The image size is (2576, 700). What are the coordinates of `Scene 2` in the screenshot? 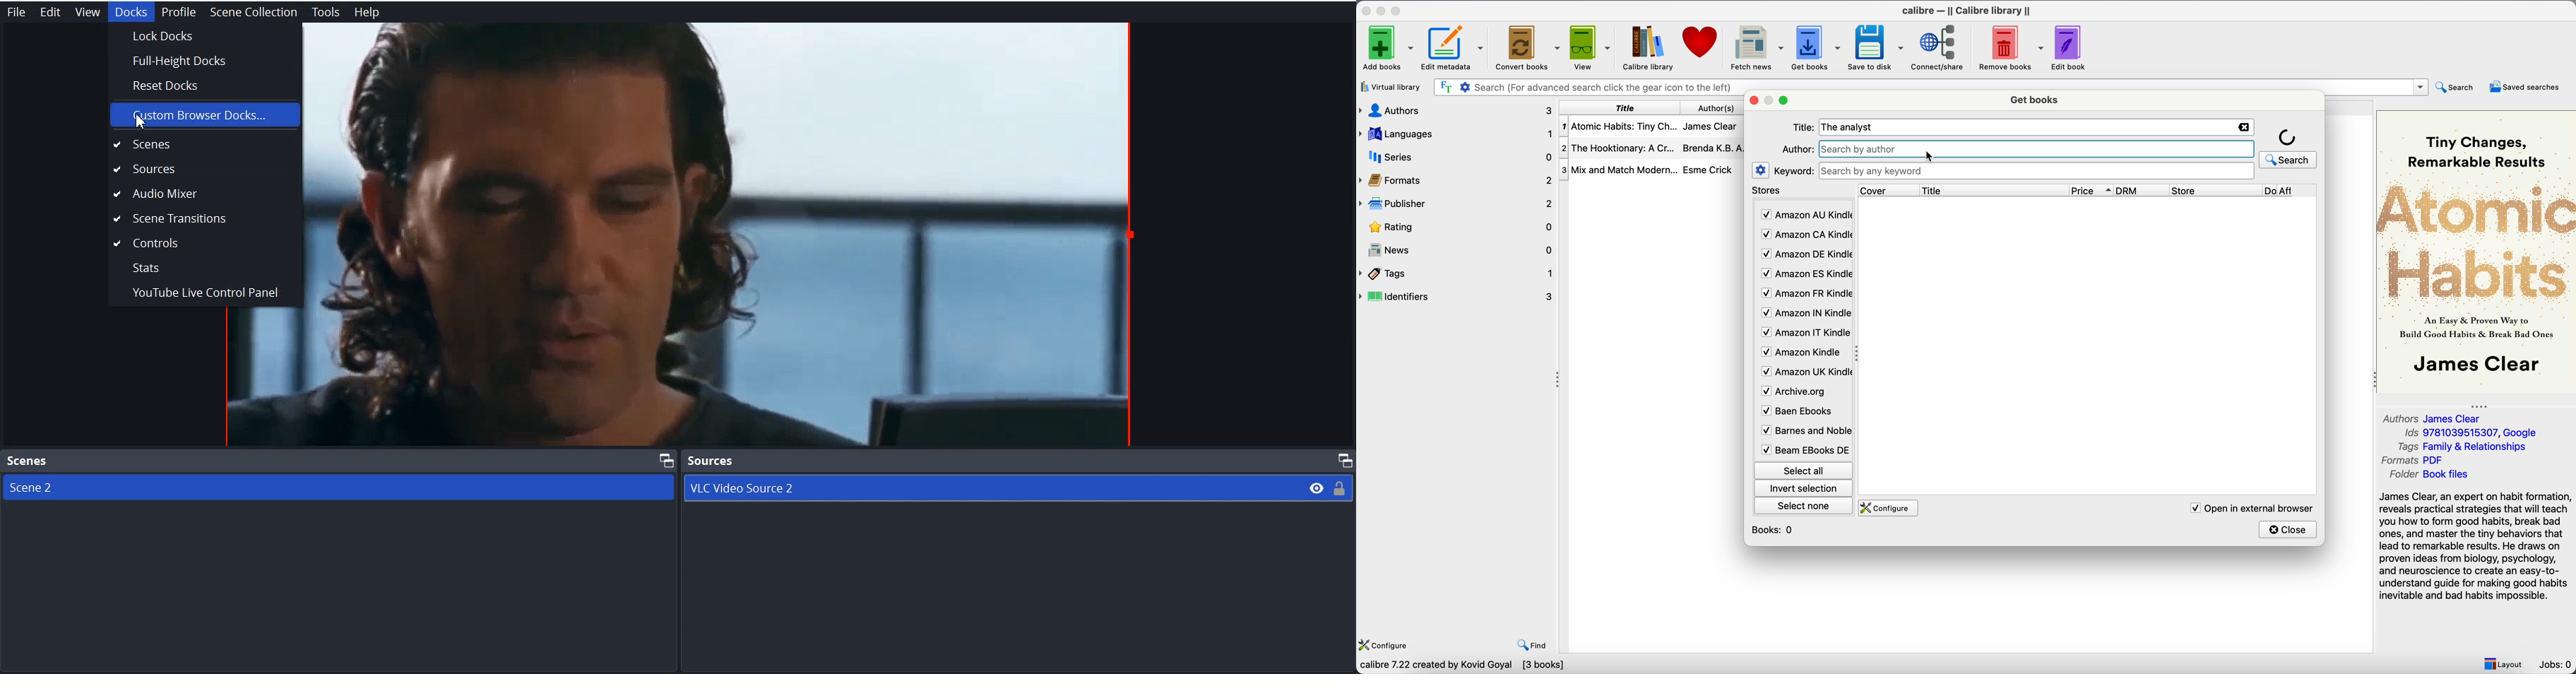 It's located at (339, 487).